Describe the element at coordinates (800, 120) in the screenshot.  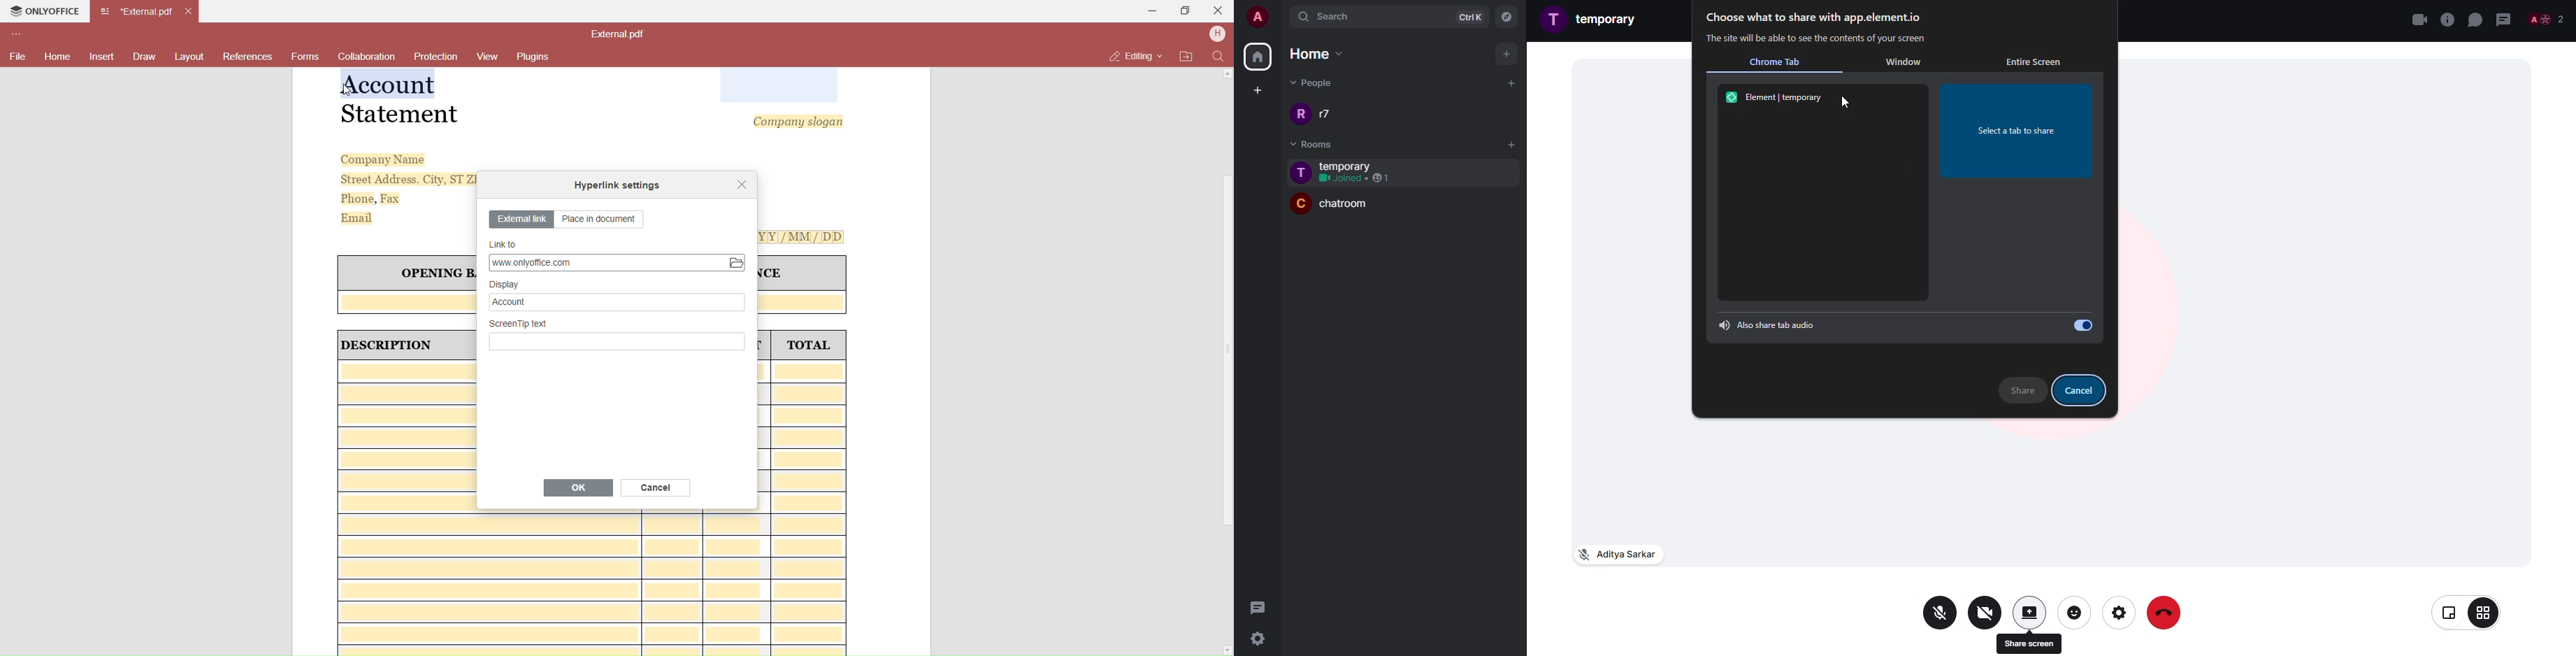
I see `Company slogan` at that location.